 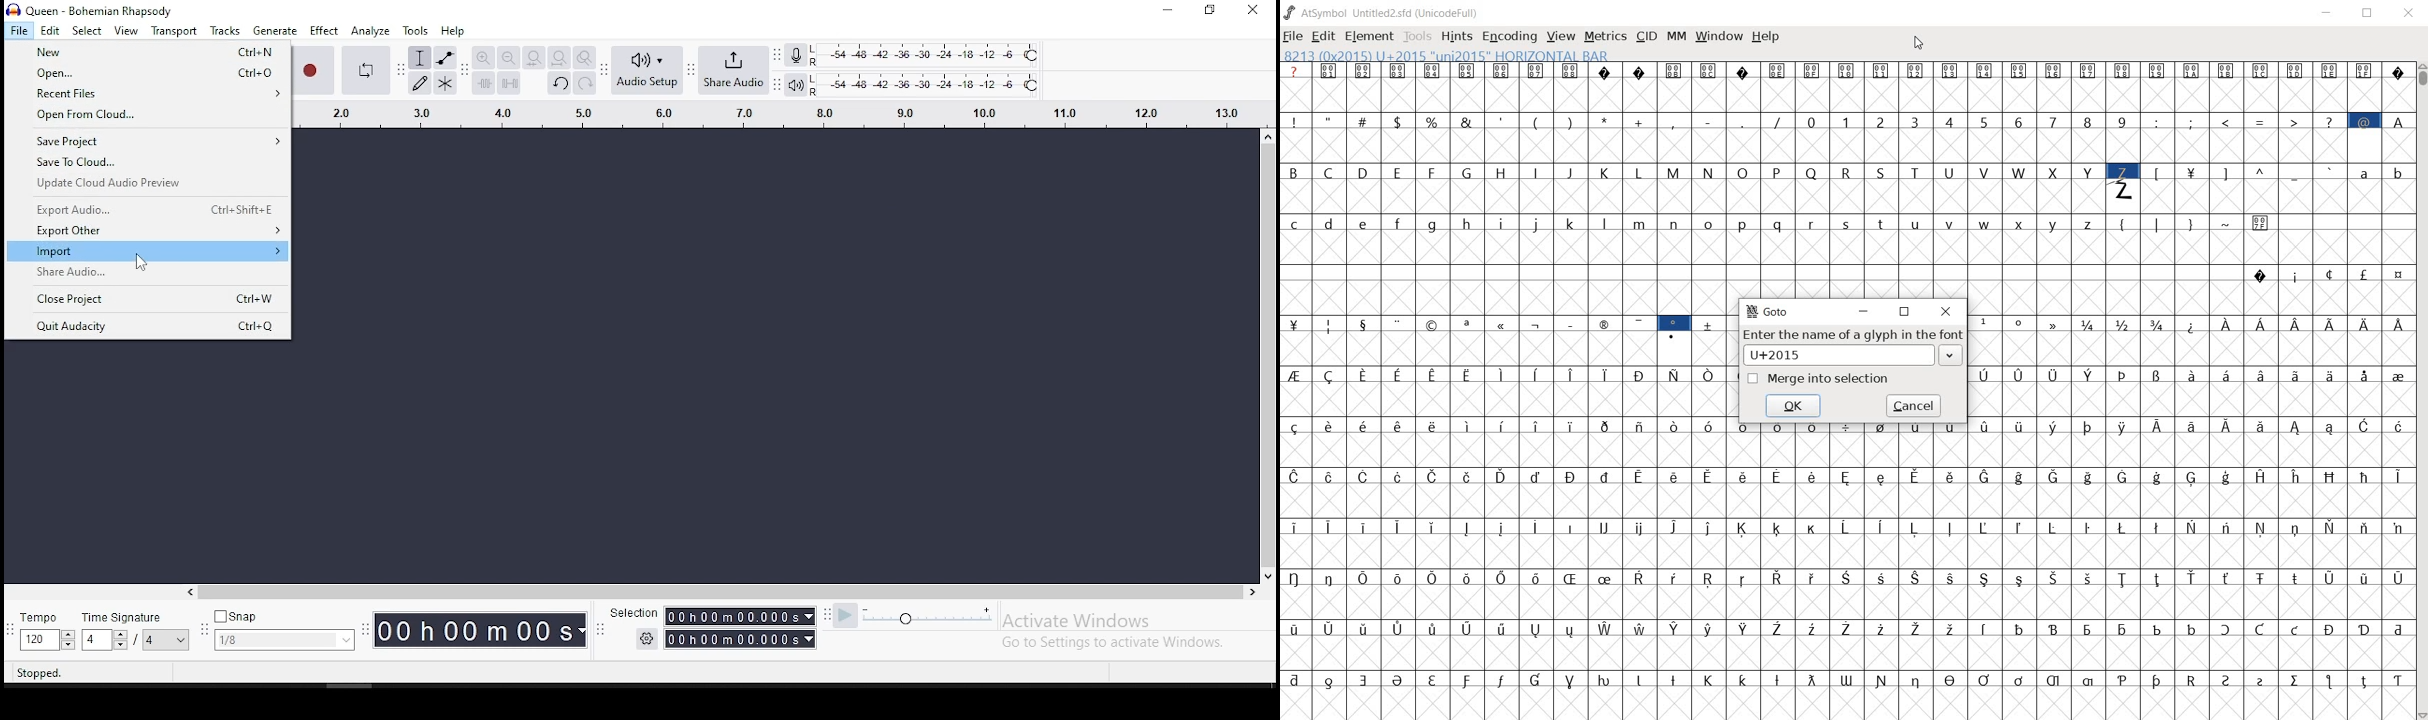 I want to click on recording level, so click(x=796, y=54).